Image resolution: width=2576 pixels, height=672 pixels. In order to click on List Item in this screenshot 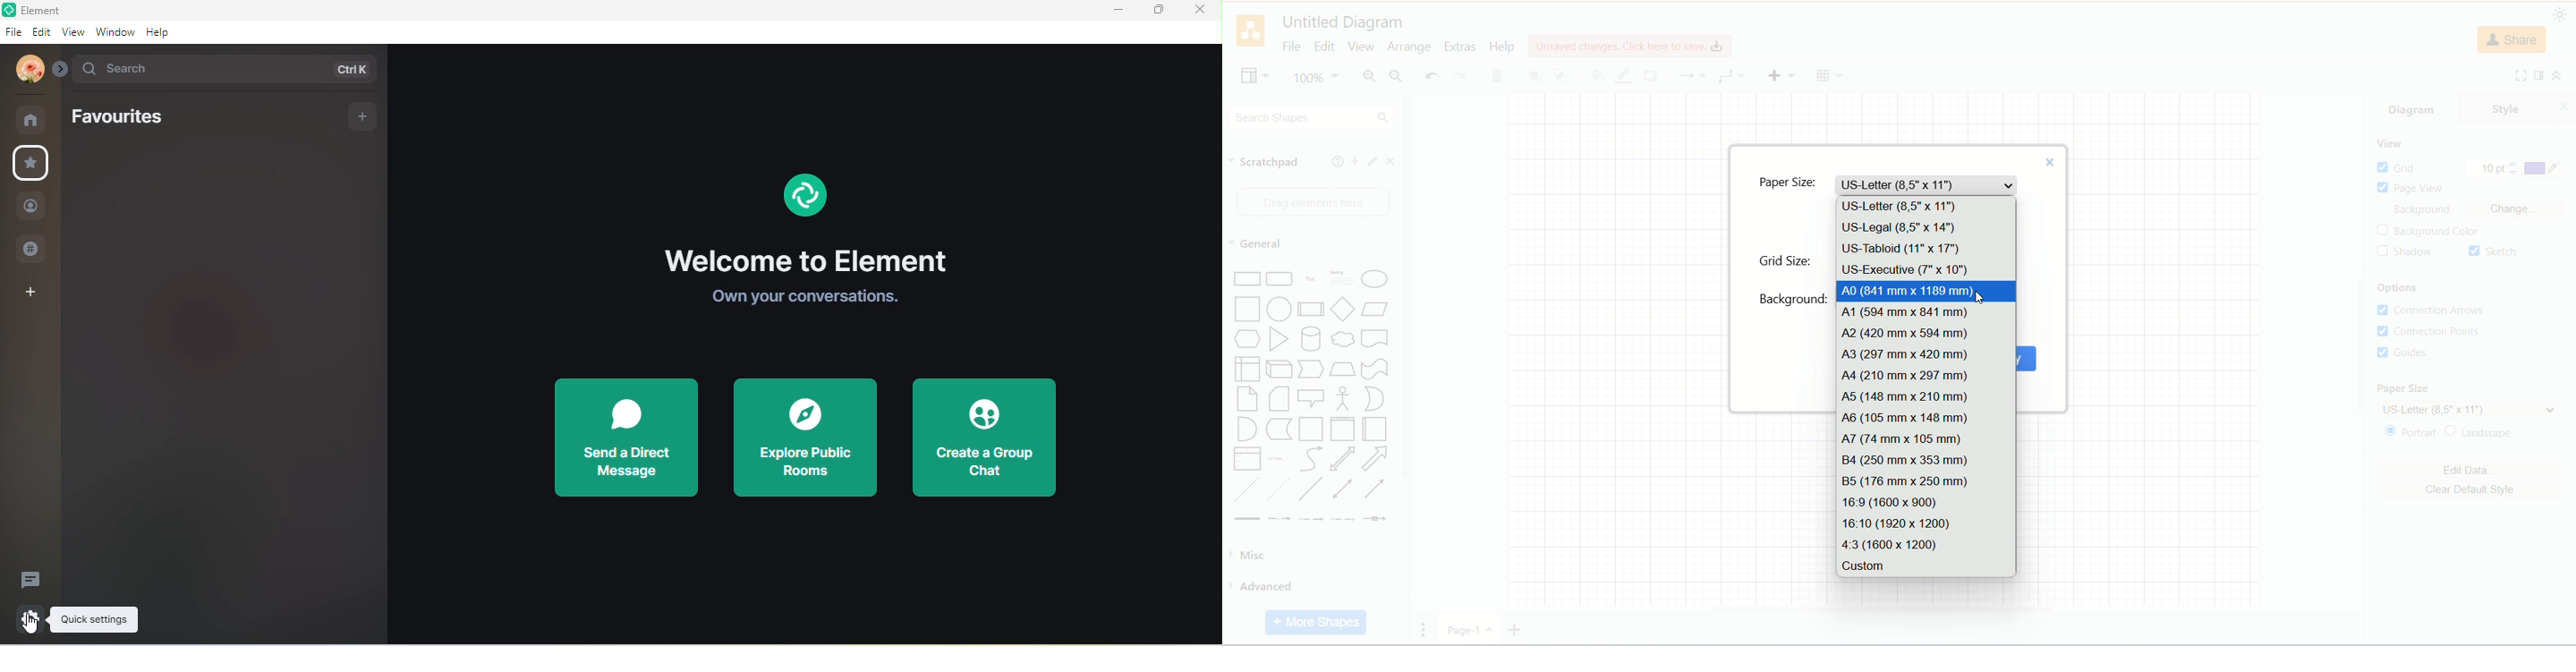, I will do `click(1274, 457)`.